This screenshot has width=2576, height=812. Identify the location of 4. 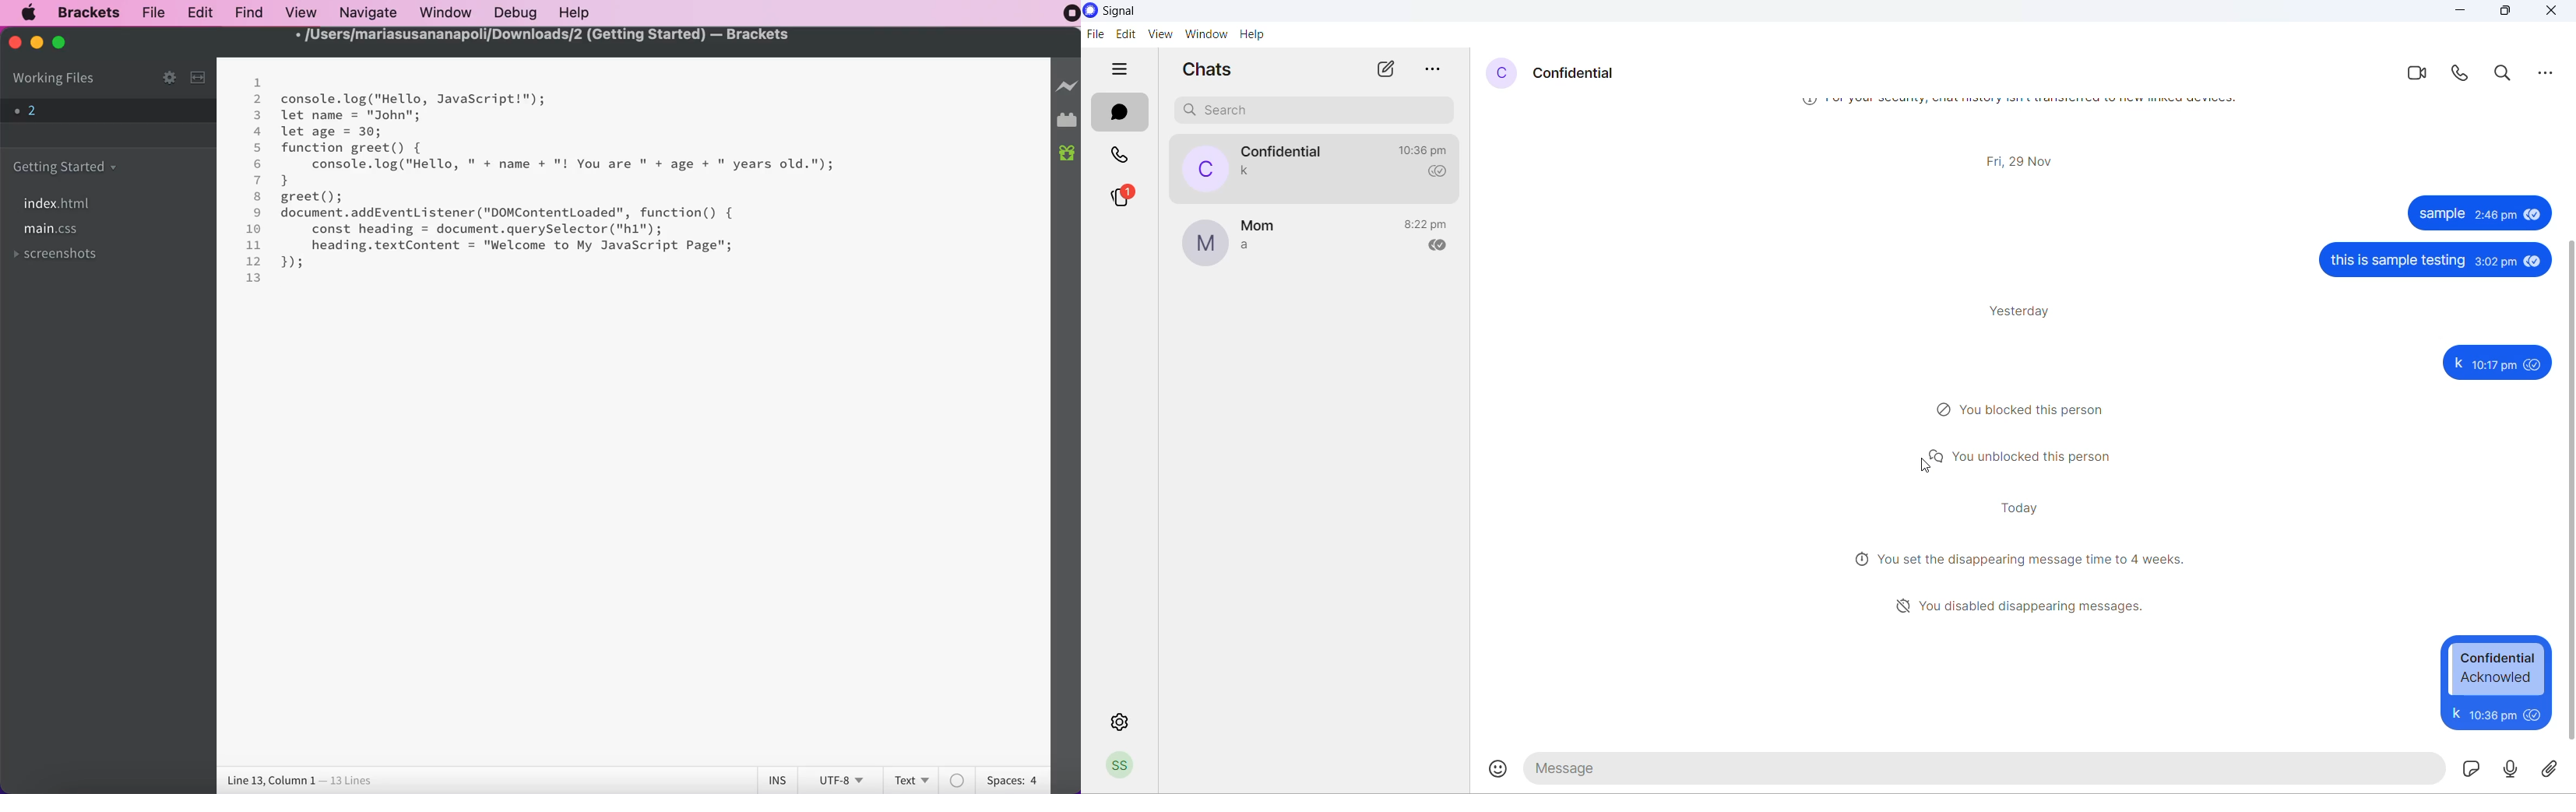
(258, 132).